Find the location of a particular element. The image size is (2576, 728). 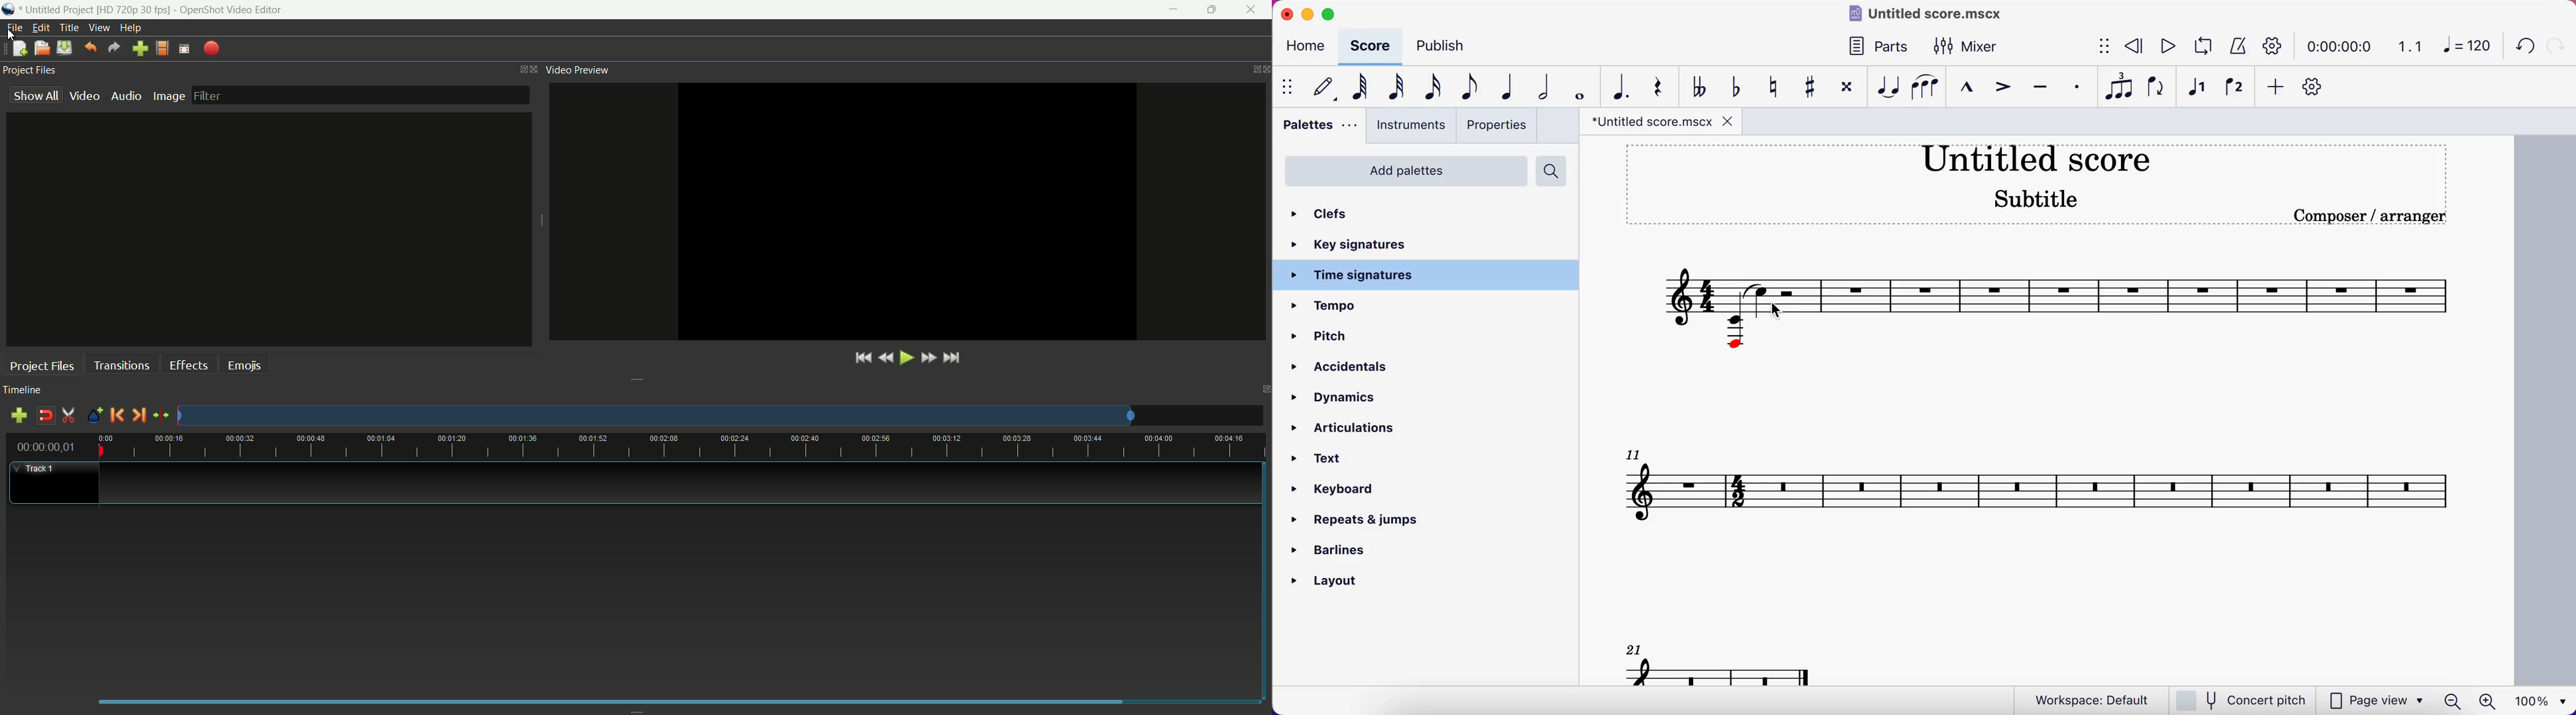

current time is located at coordinates (45, 447).